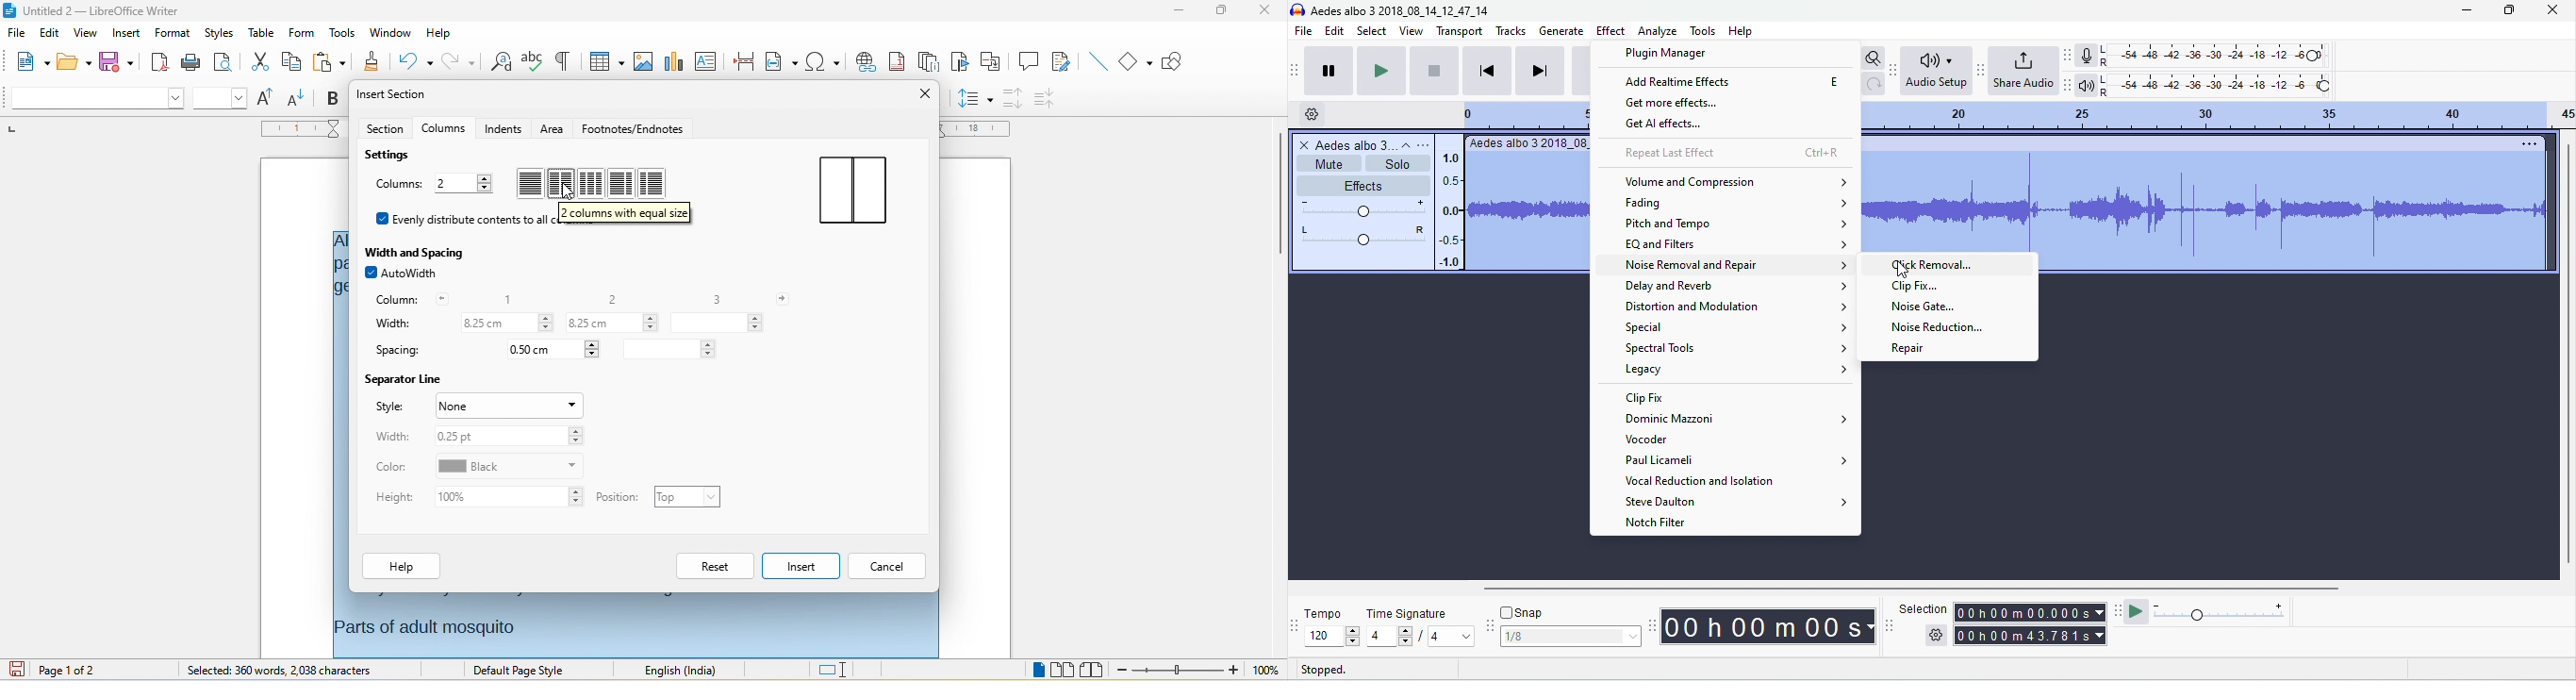  I want to click on styles, so click(220, 32).